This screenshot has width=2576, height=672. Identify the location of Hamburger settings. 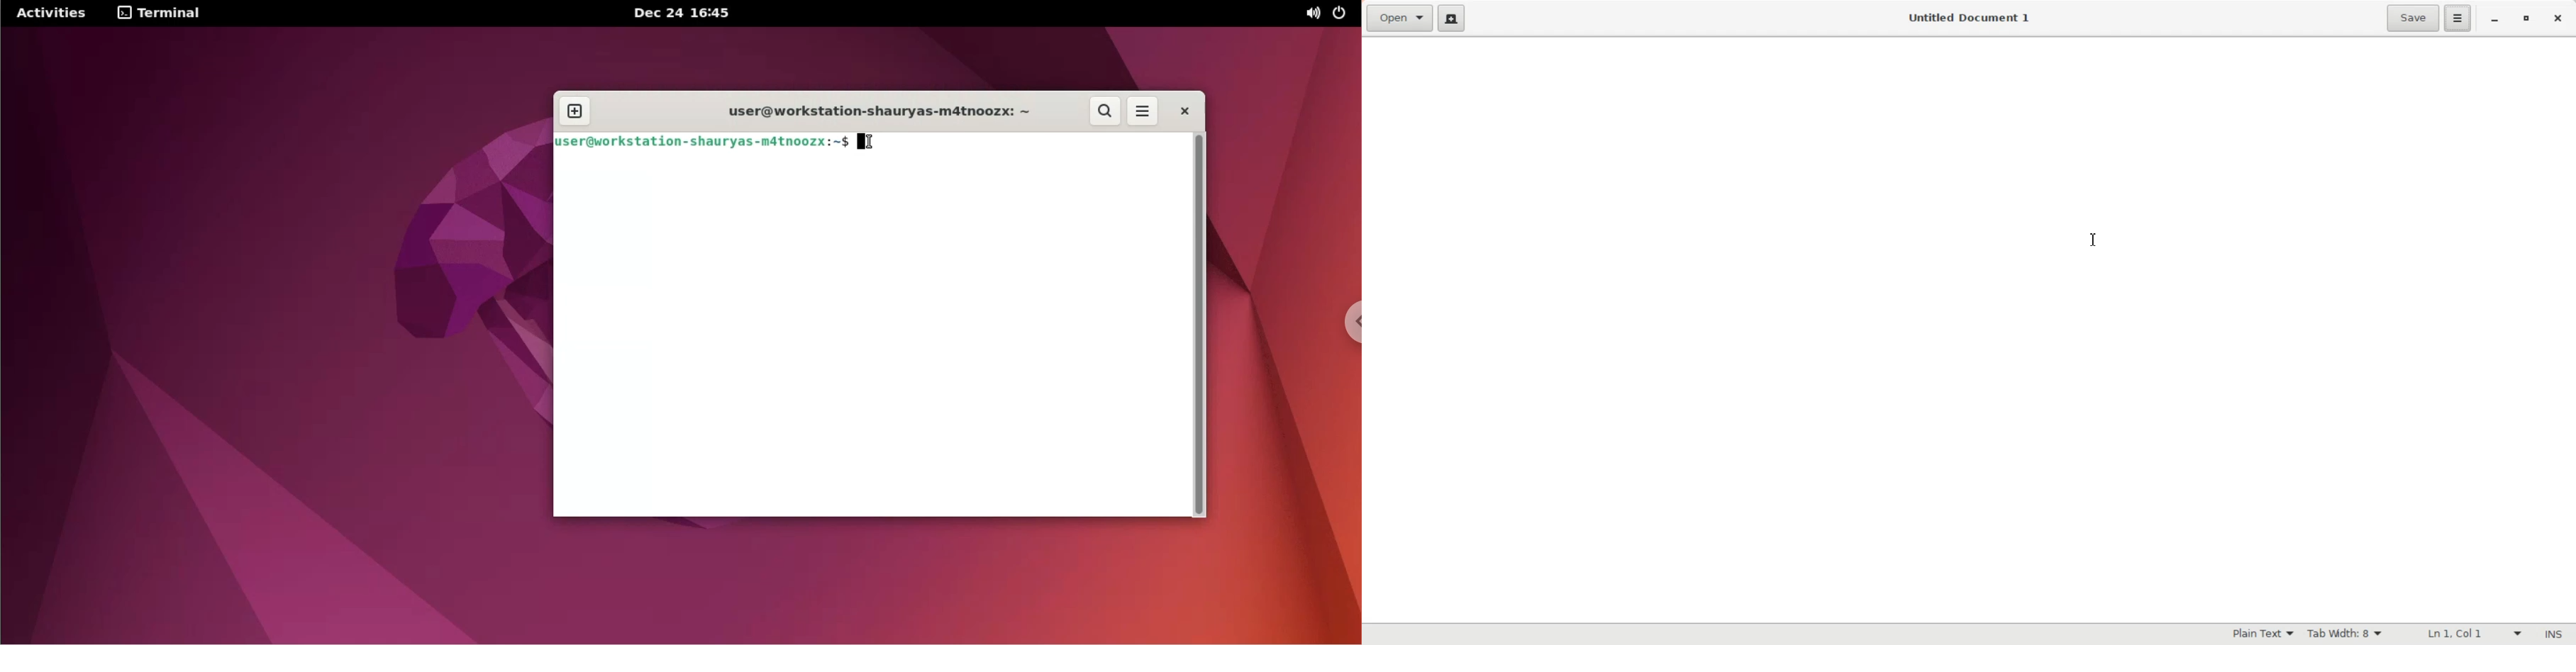
(2458, 18).